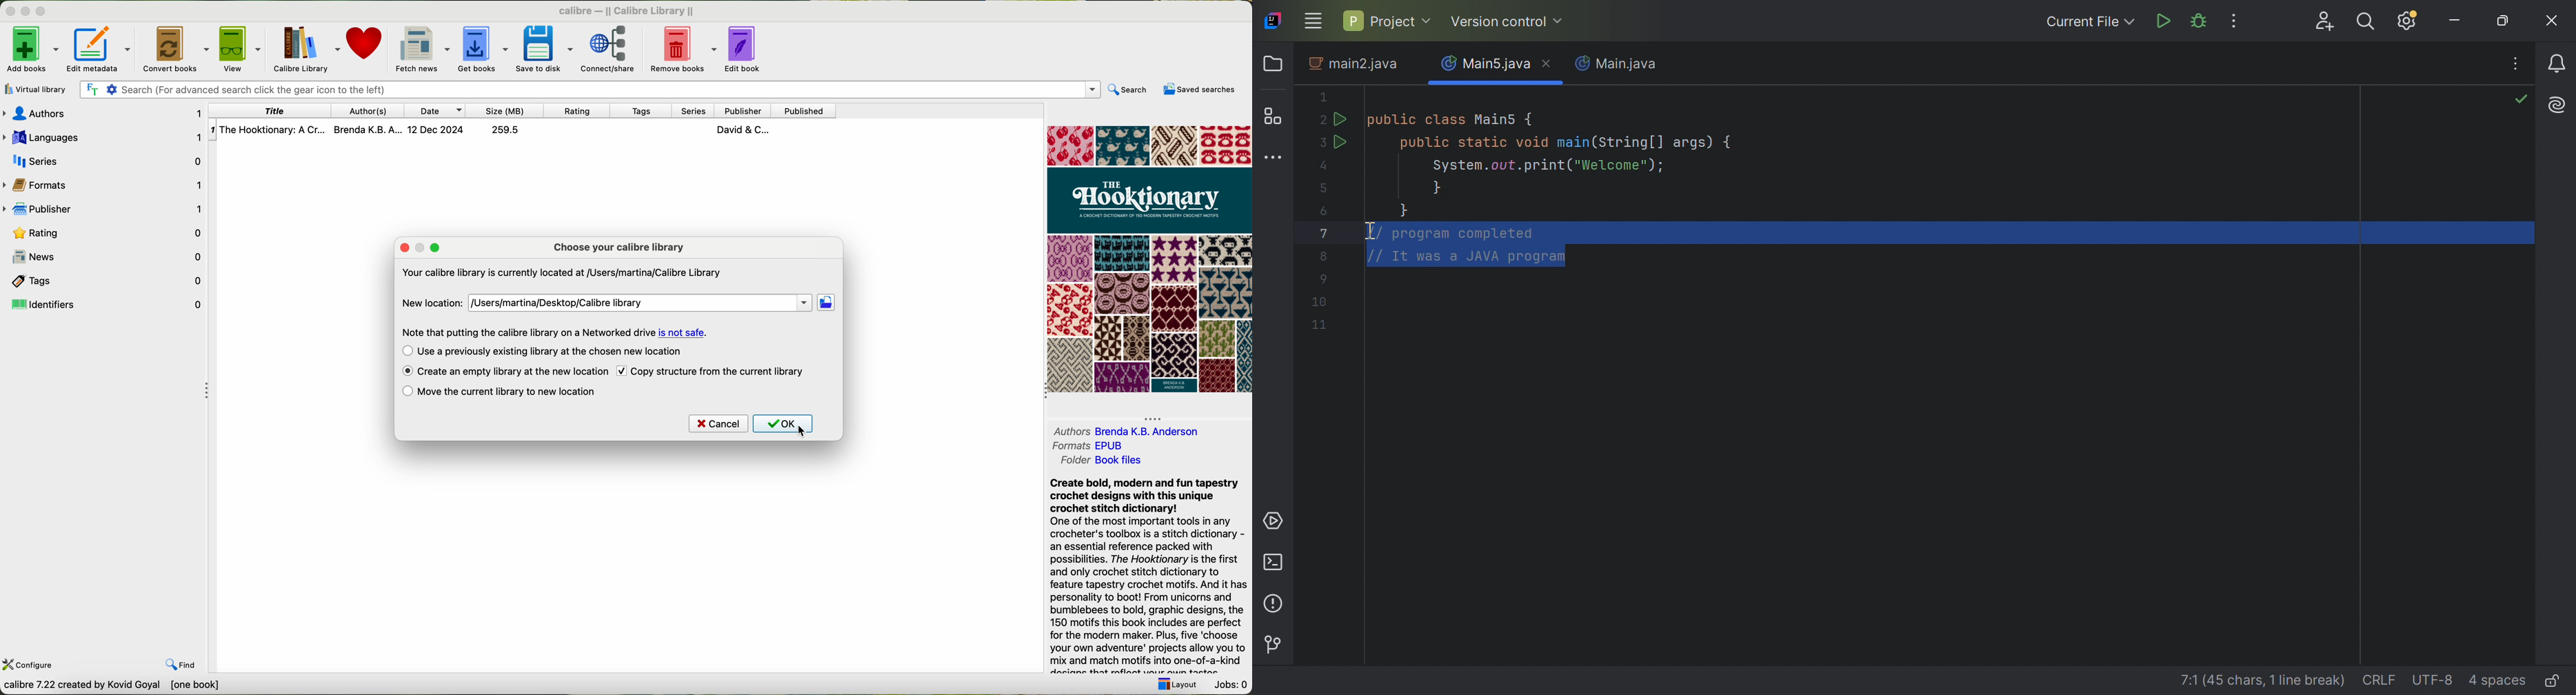 The width and height of the screenshot is (2576, 700). I want to click on series, so click(104, 159).